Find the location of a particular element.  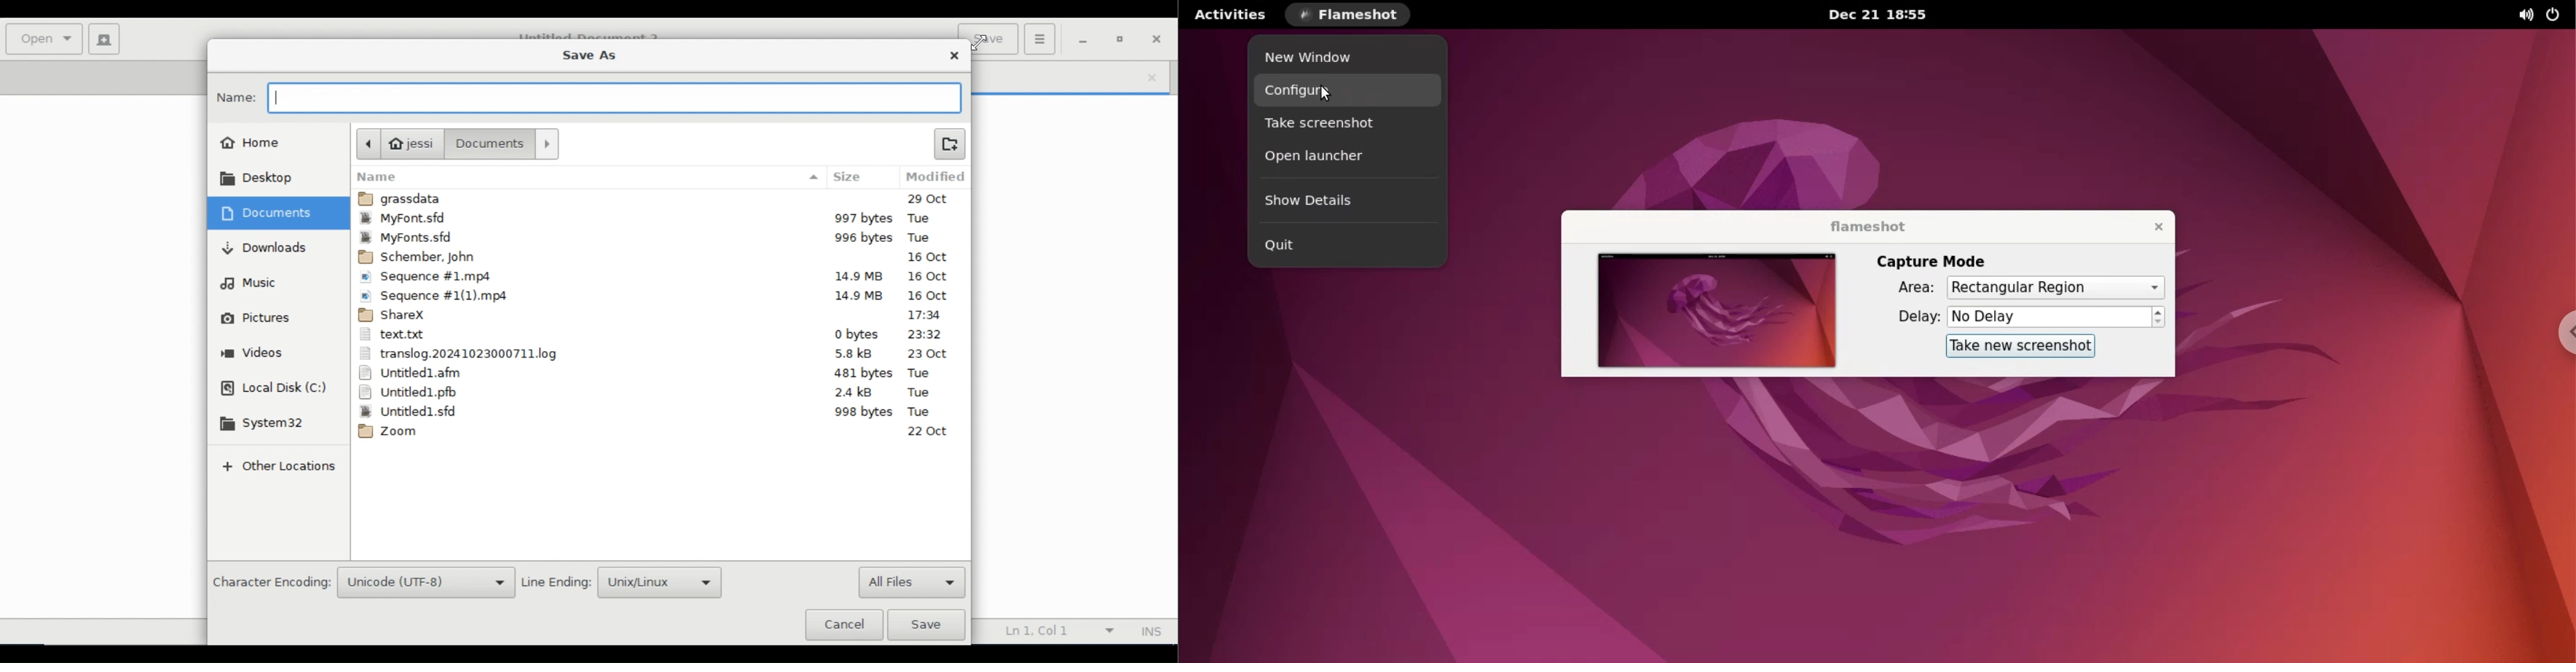

Downloads is located at coordinates (262, 250).